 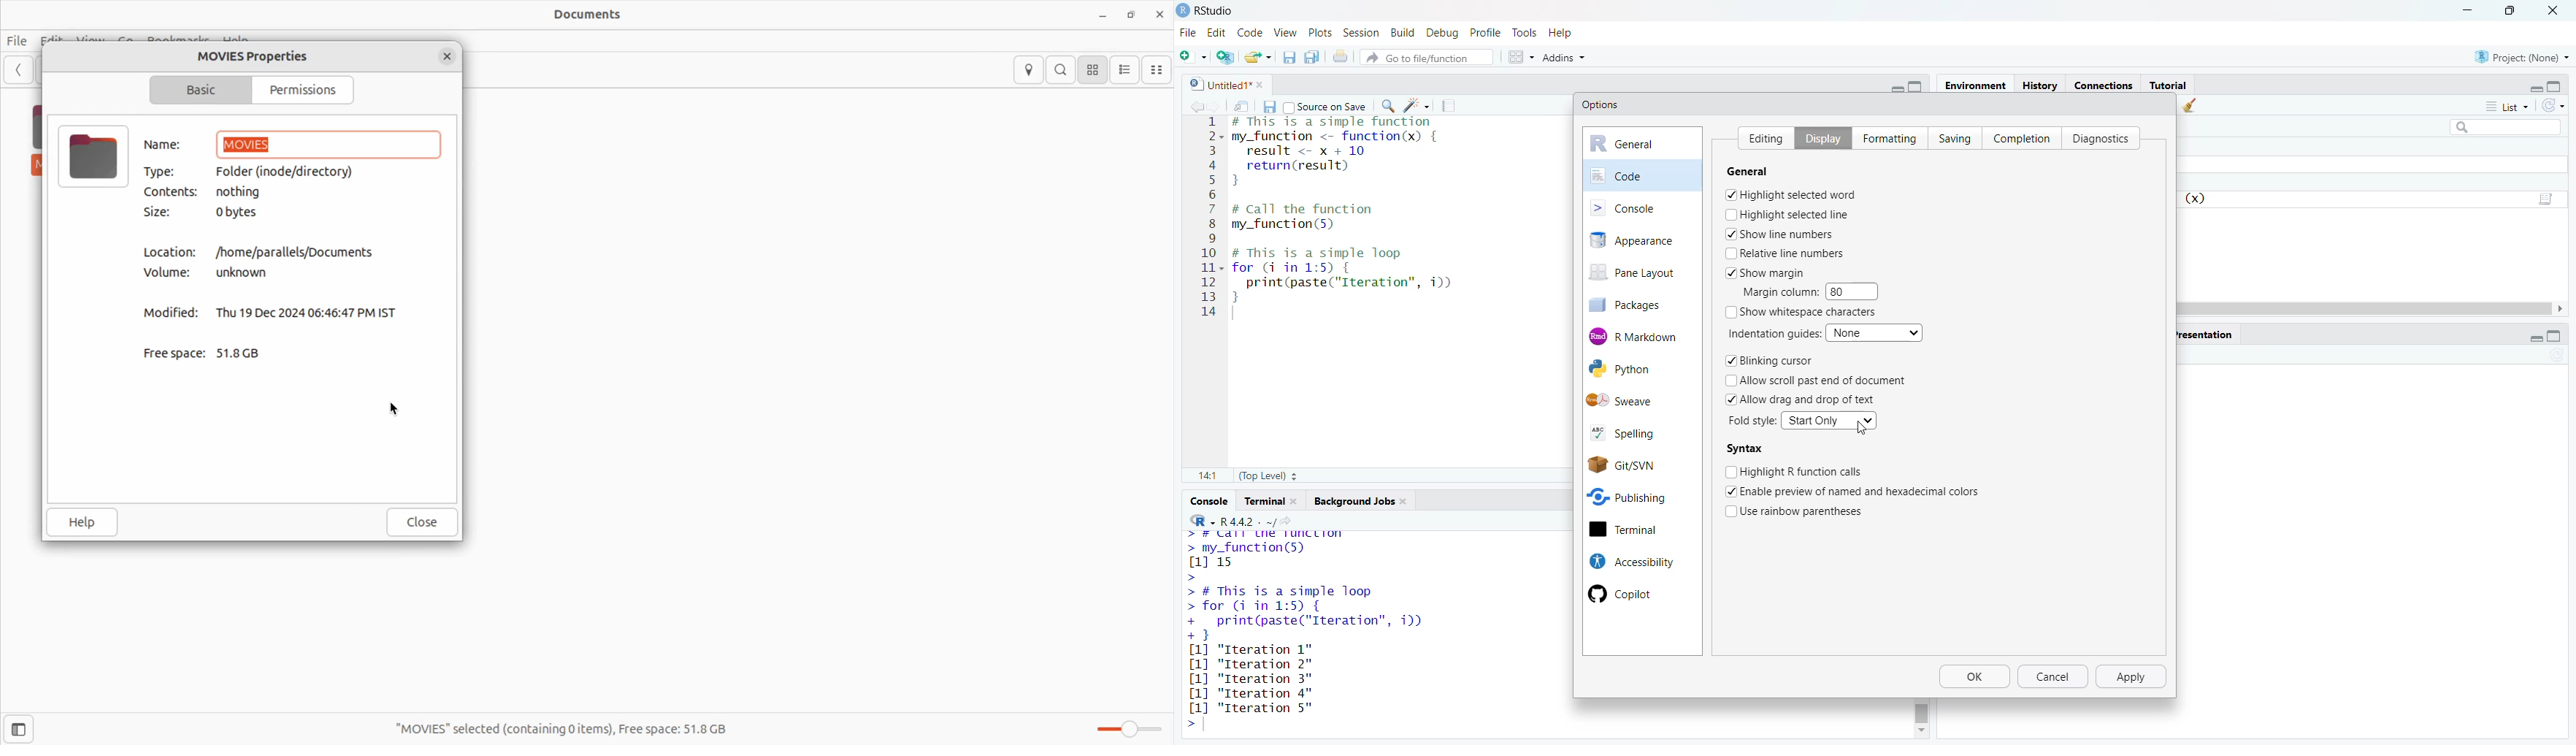 I want to click on code, so click(x=1250, y=31).